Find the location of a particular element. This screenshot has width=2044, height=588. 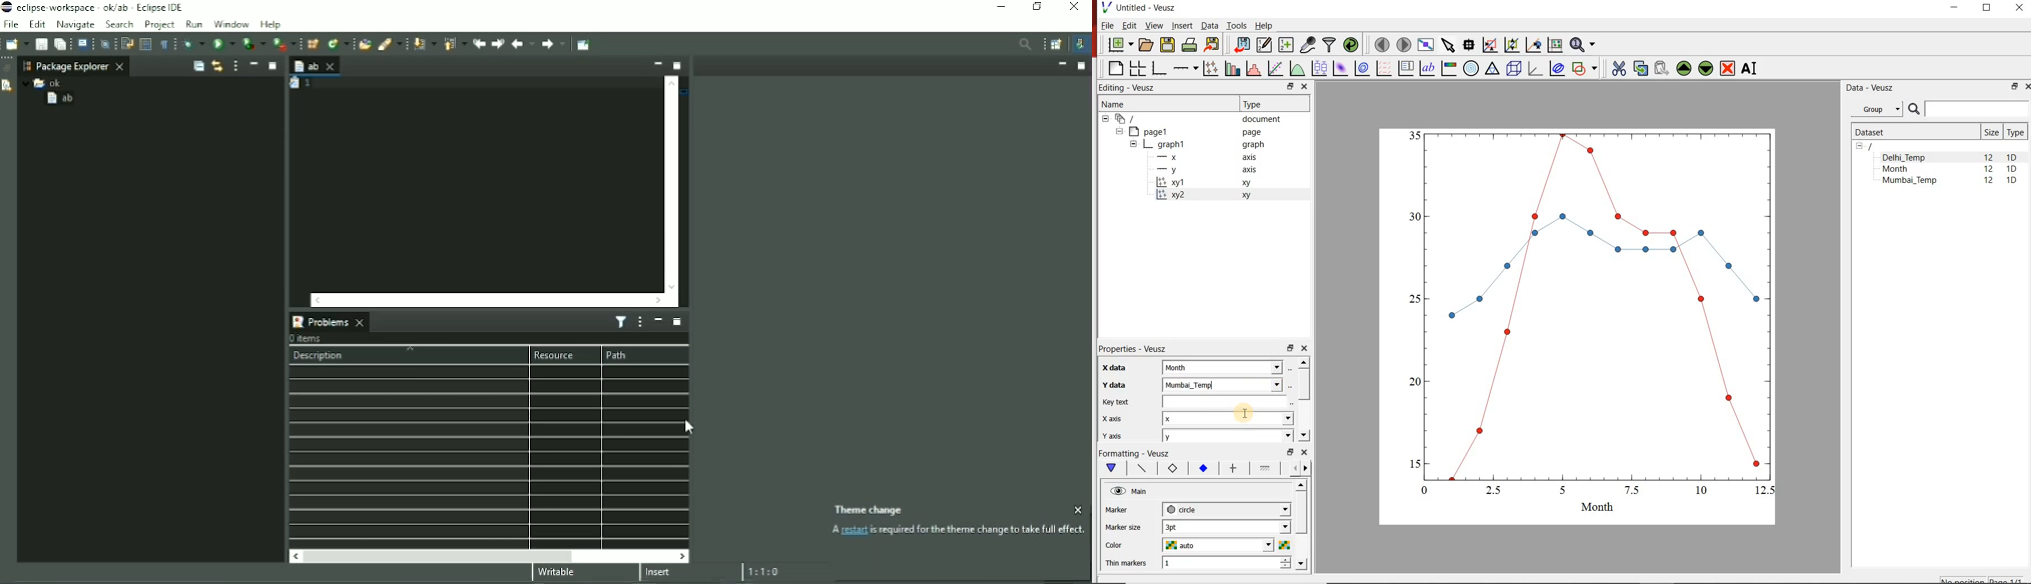

text label is located at coordinates (1427, 68).